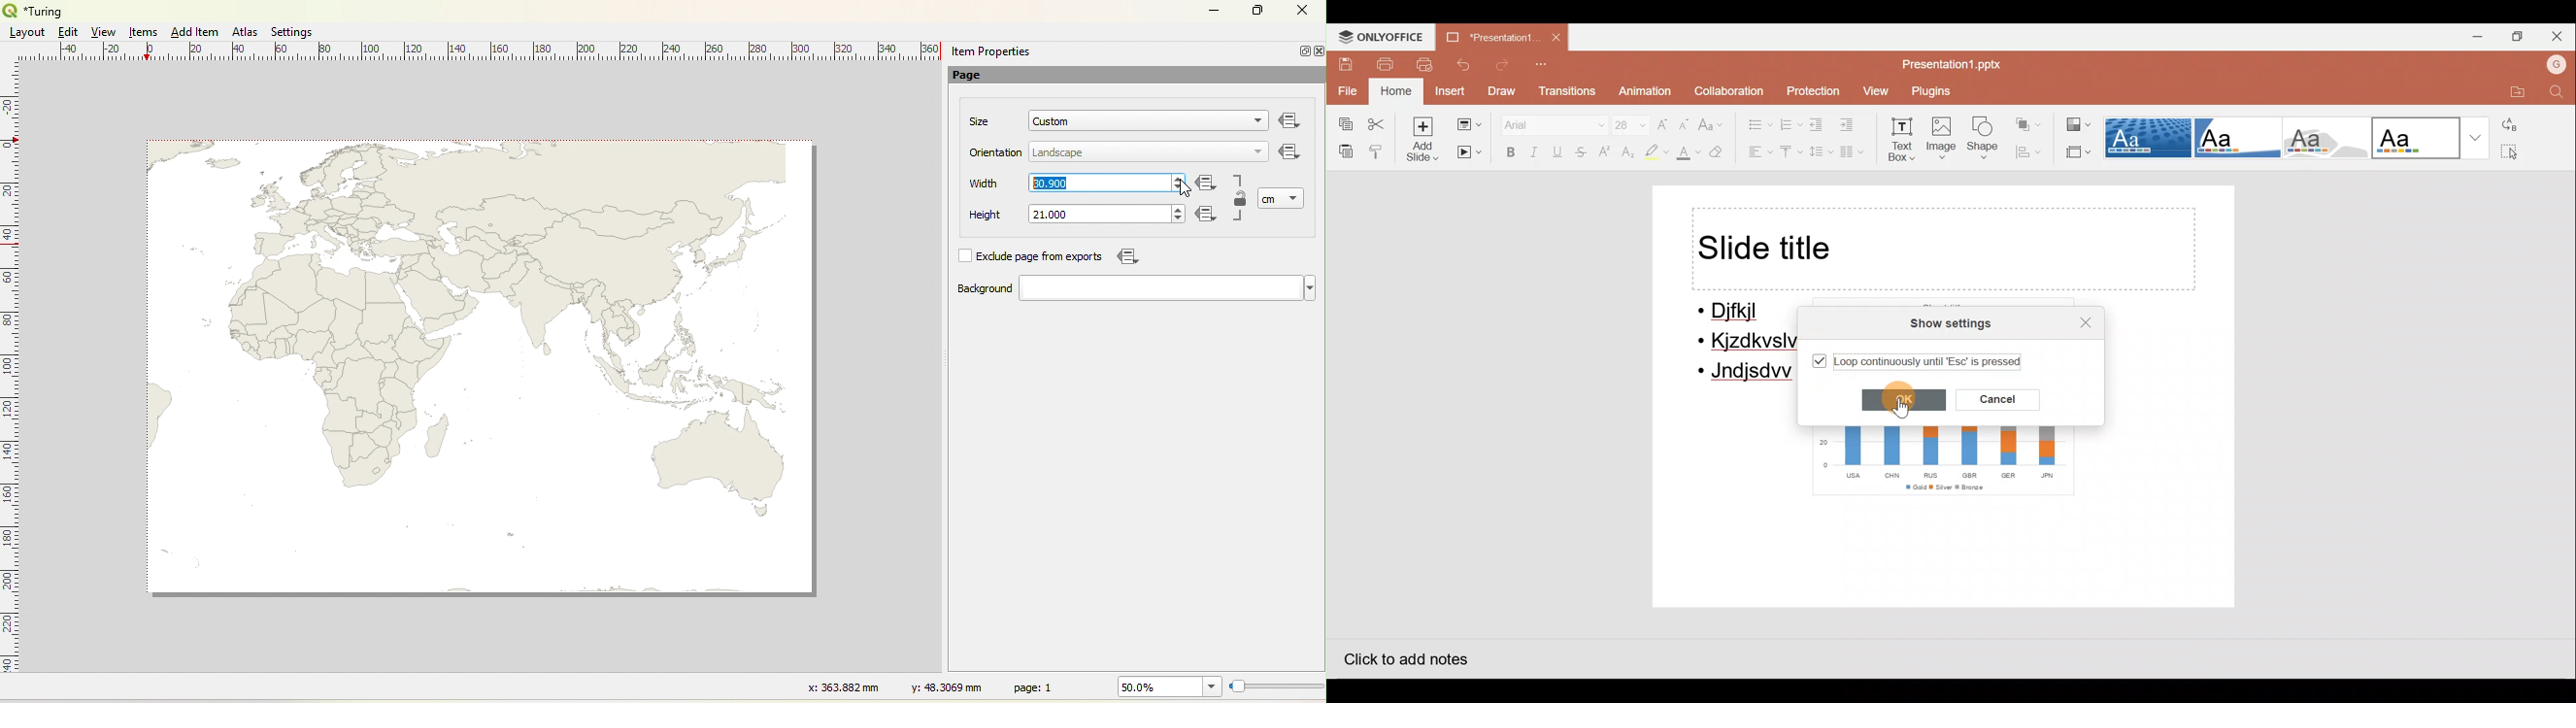 This screenshot has width=2576, height=728. What do you see at coordinates (2025, 124) in the screenshot?
I see `Arrange shape` at bounding box center [2025, 124].